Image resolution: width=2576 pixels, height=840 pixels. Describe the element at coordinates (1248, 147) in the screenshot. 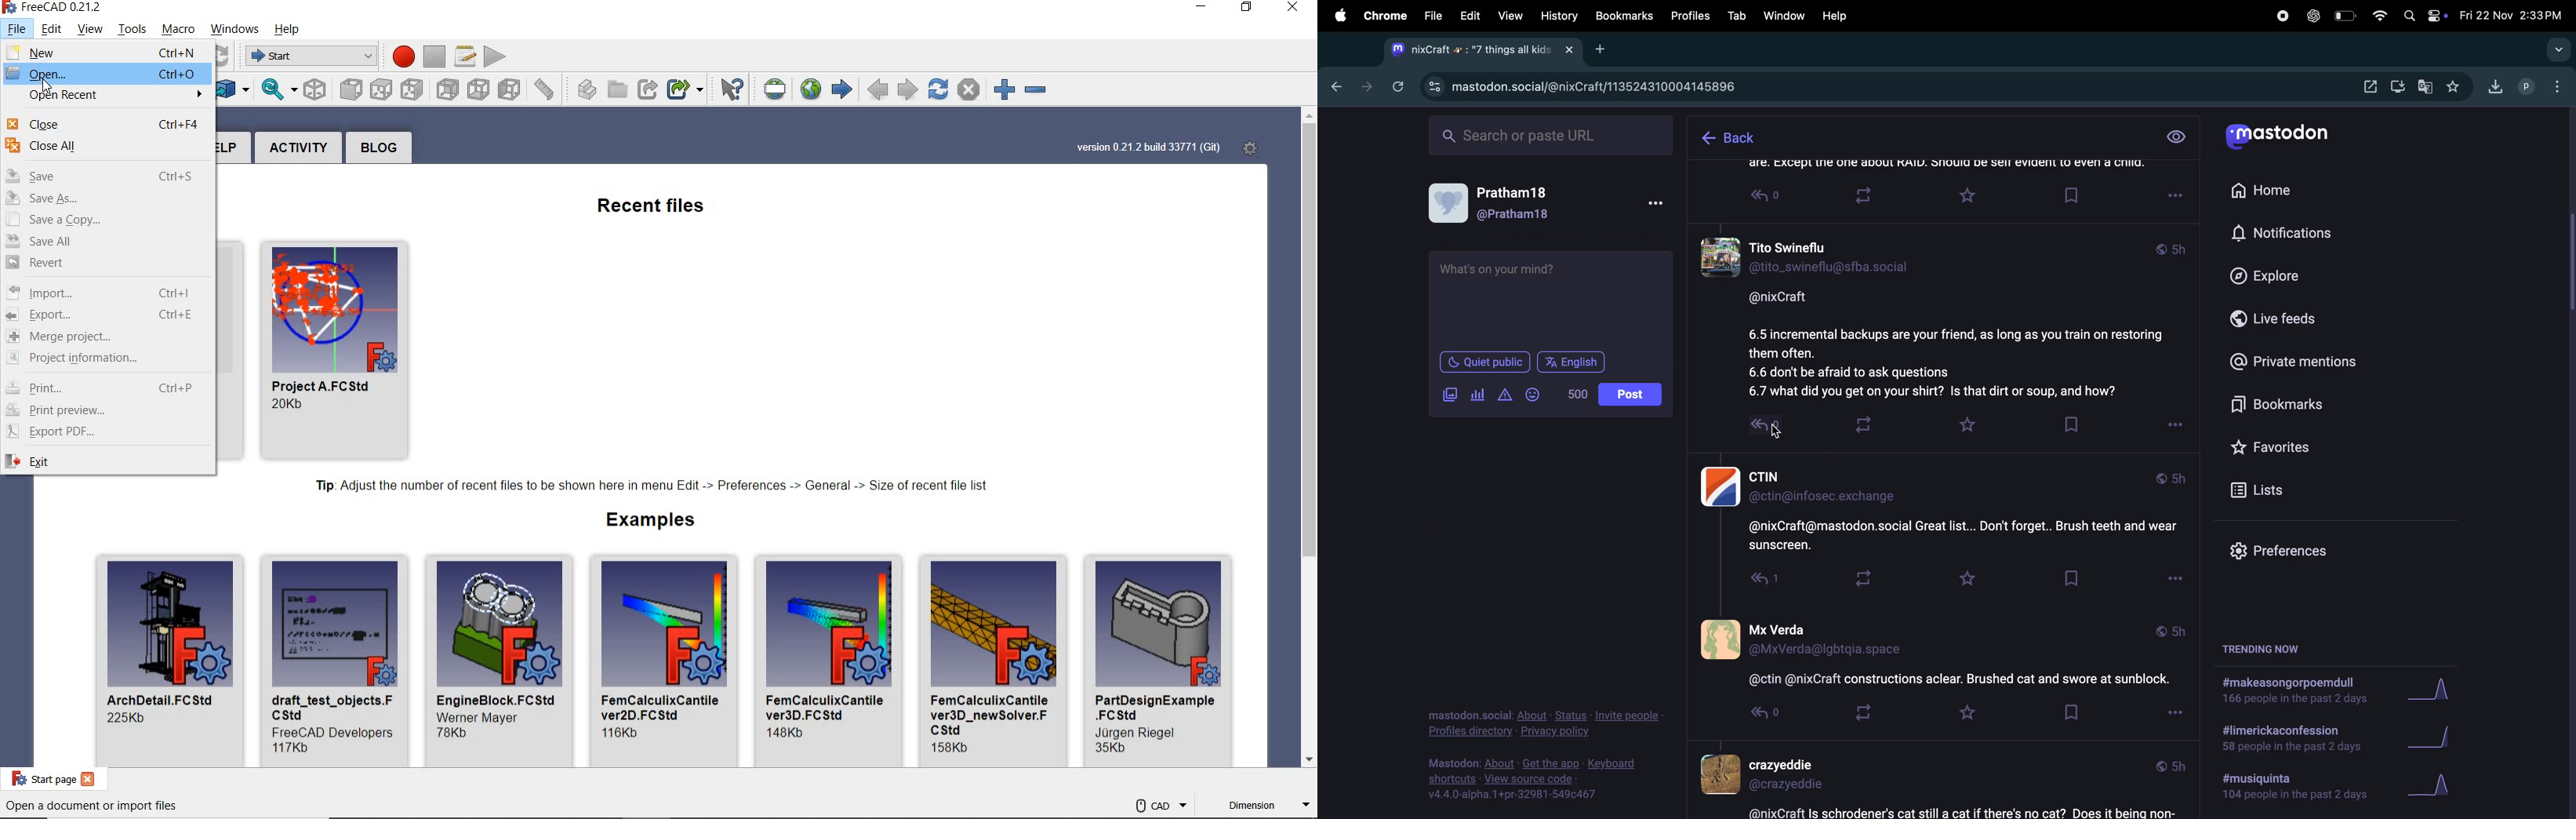

I see `OPEN START PAGE PREFERENCES` at that location.